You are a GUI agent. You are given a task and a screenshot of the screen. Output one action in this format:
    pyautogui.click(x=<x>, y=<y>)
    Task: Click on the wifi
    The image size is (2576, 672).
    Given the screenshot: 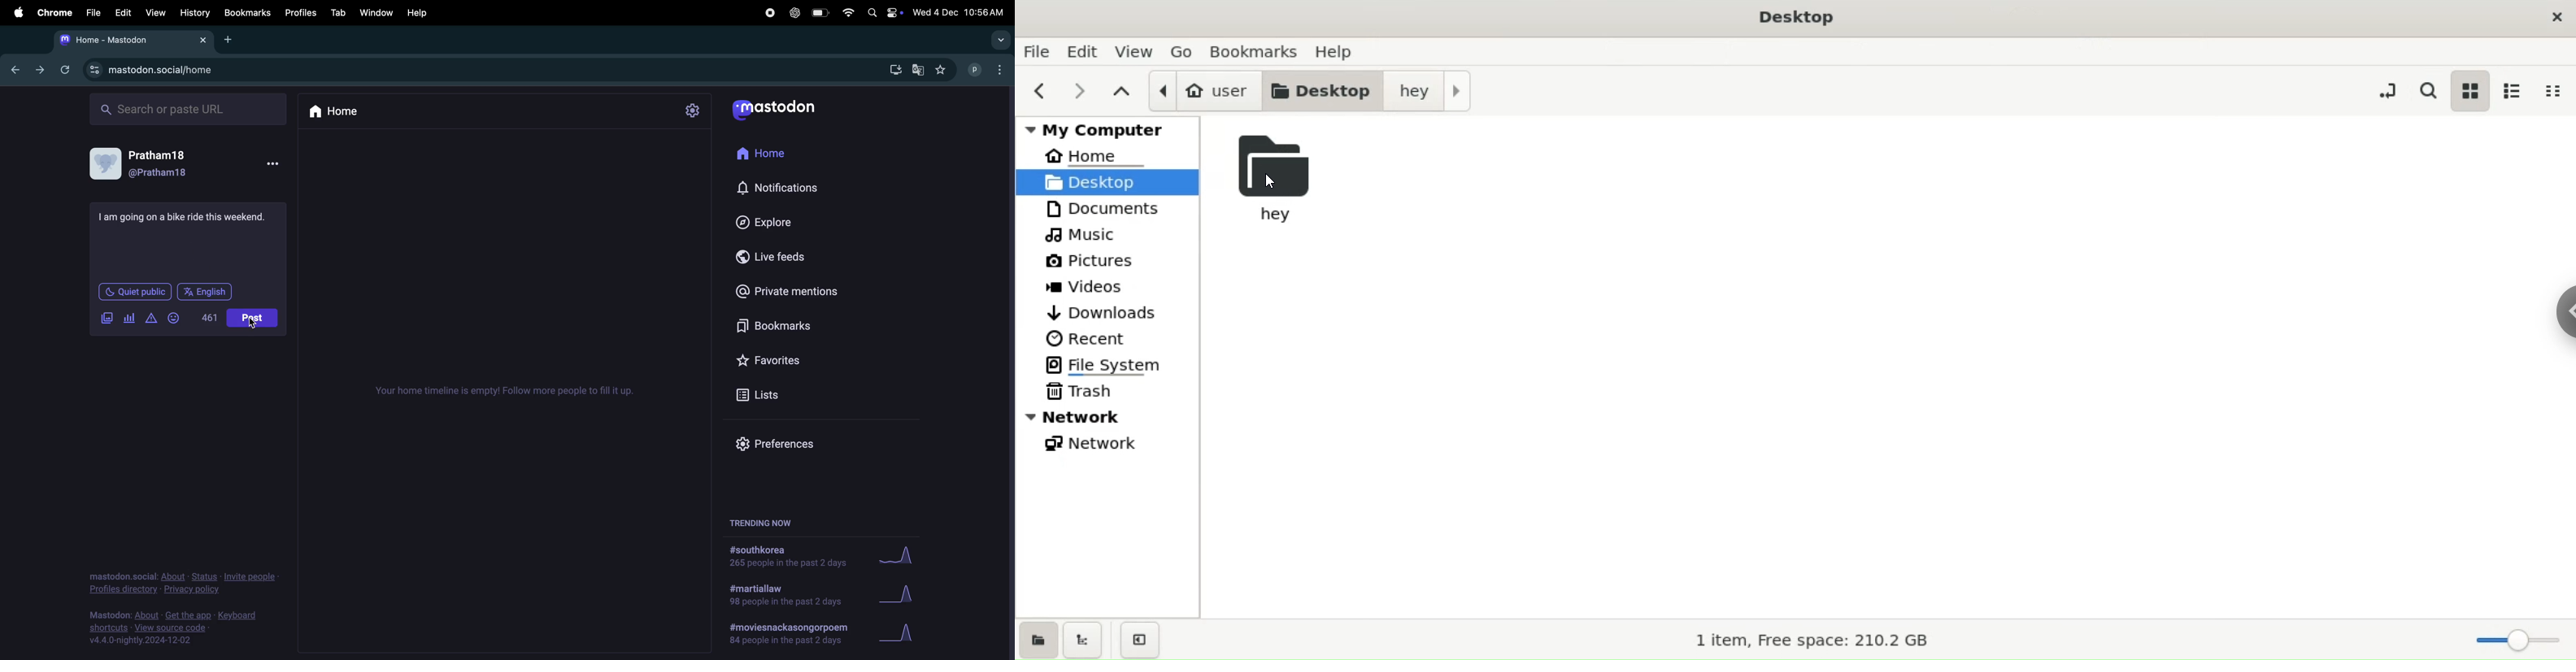 What is the action you would take?
    pyautogui.click(x=845, y=12)
    